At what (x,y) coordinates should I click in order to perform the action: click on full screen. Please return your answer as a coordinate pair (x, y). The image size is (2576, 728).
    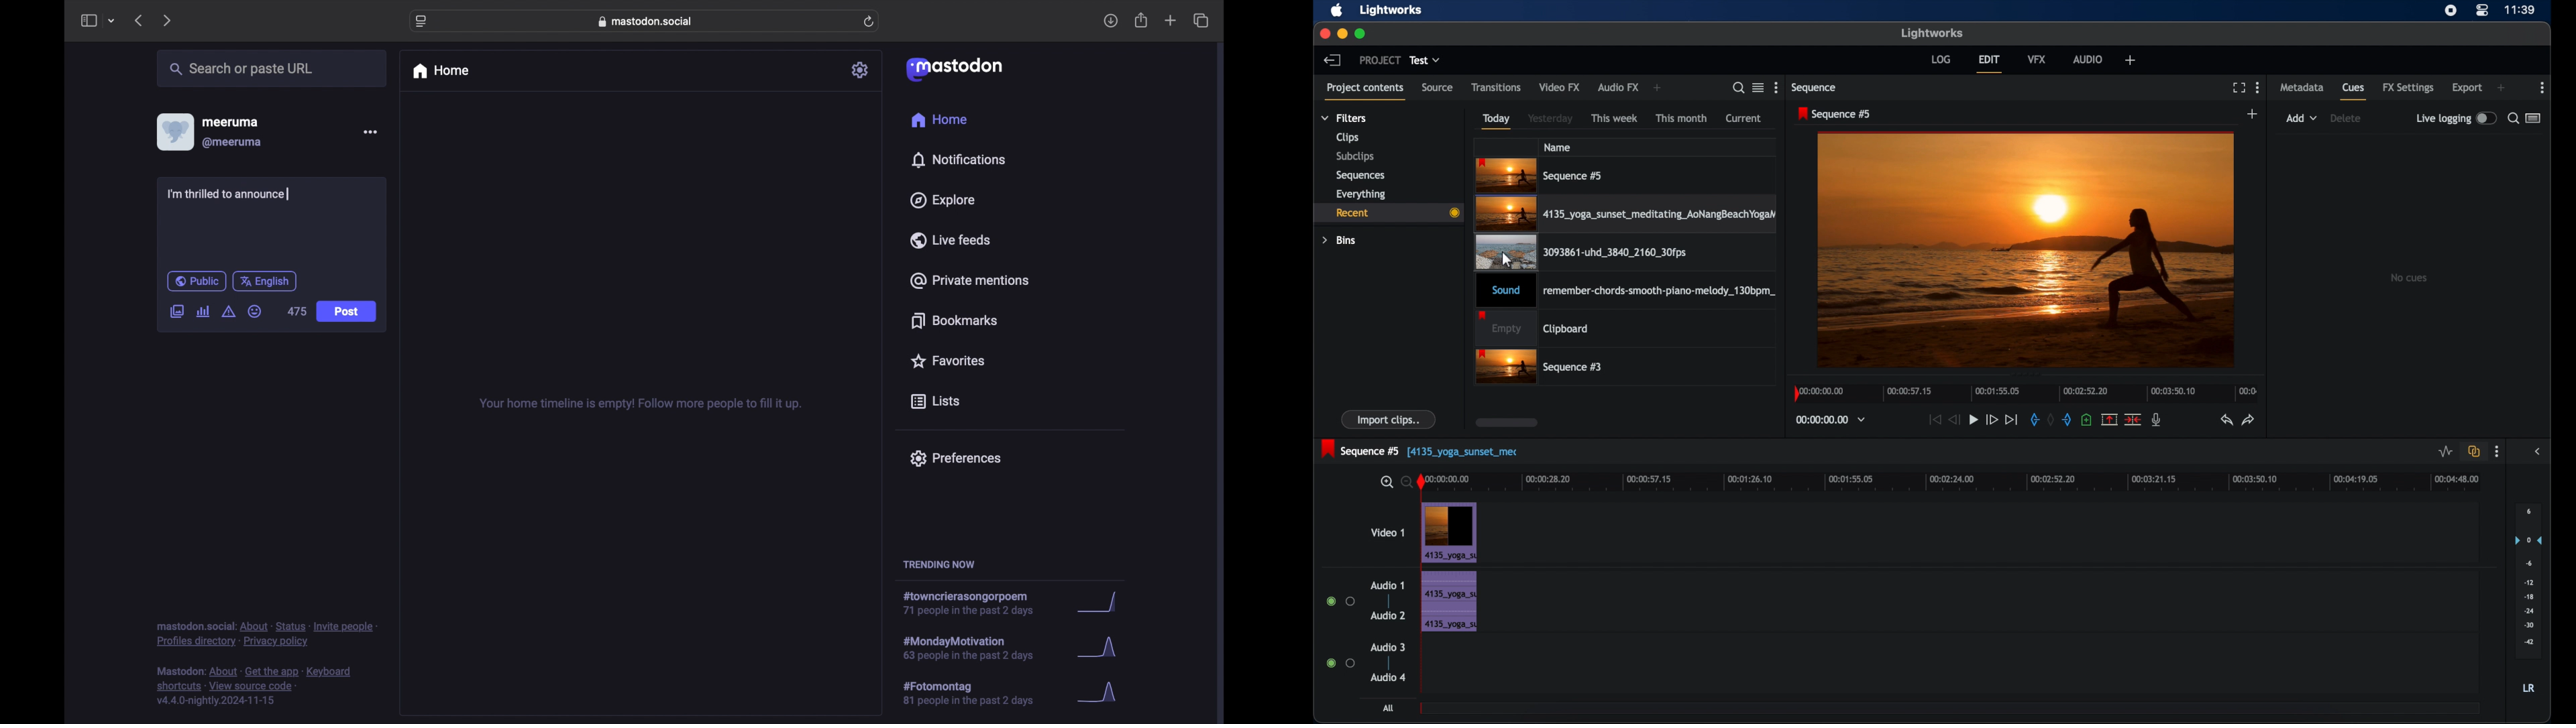
    Looking at the image, I should click on (2239, 88).